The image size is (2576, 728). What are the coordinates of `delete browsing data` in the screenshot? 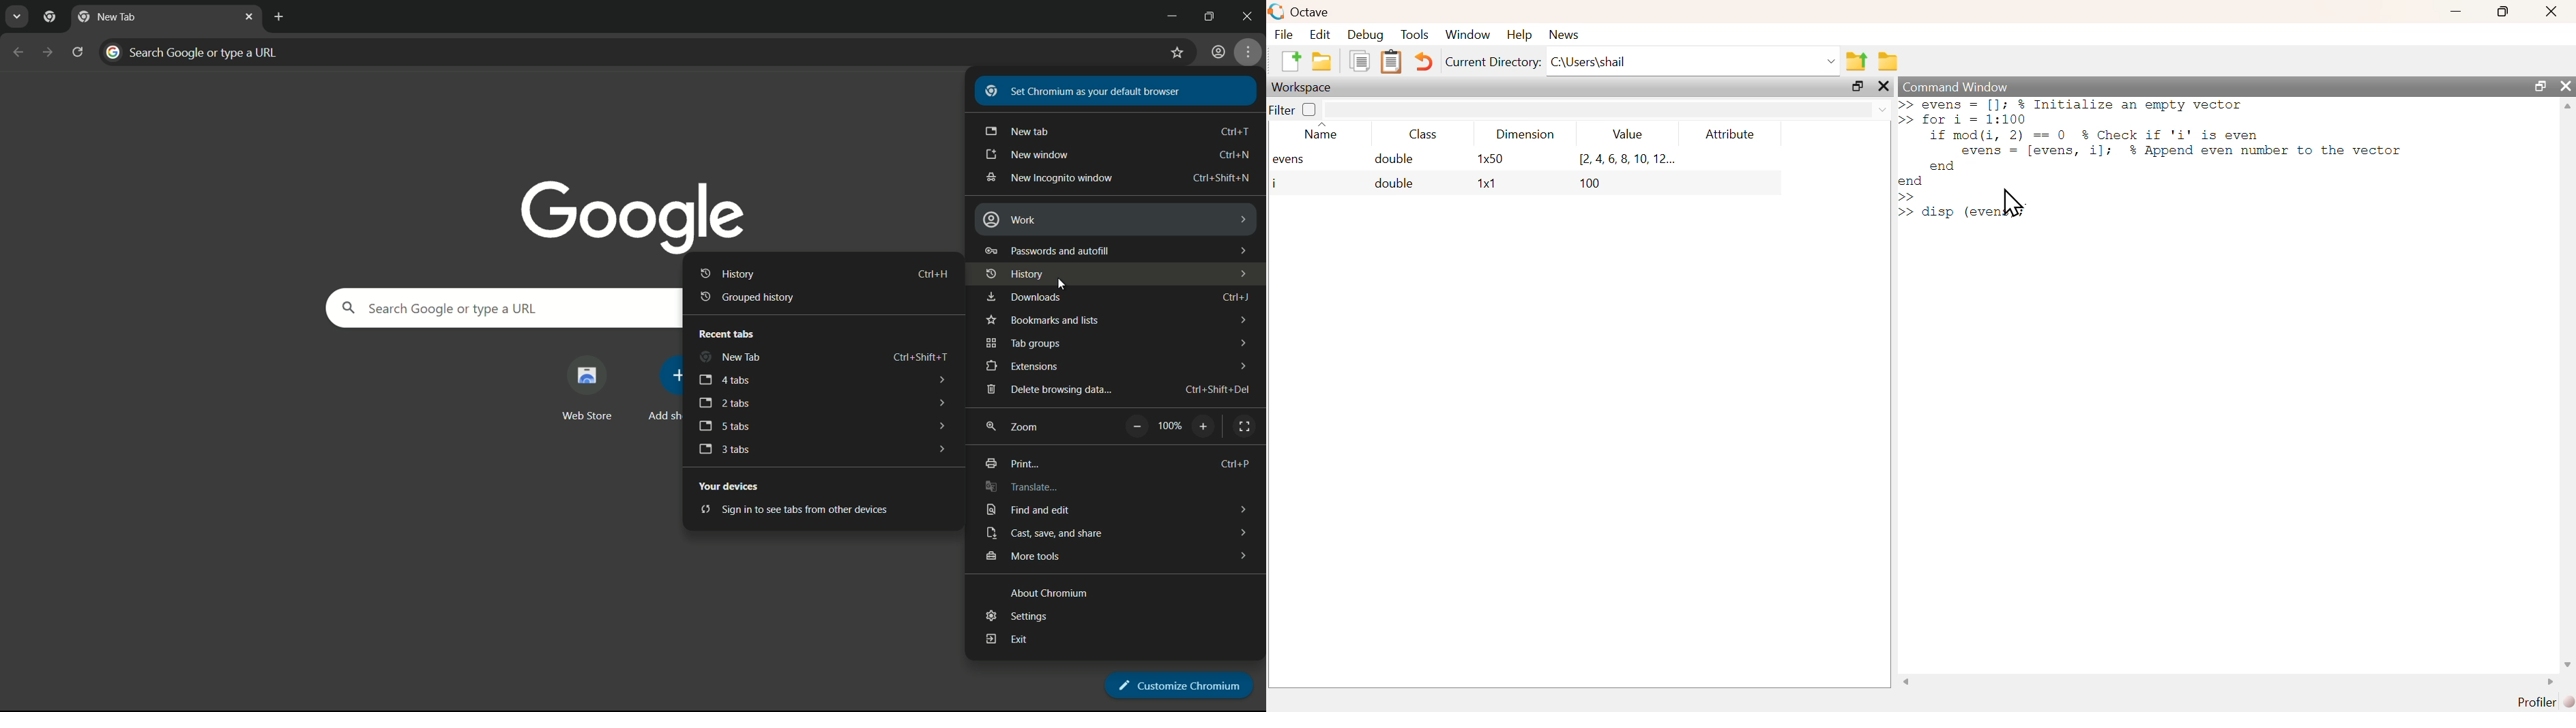 It's located at (1049, 390).